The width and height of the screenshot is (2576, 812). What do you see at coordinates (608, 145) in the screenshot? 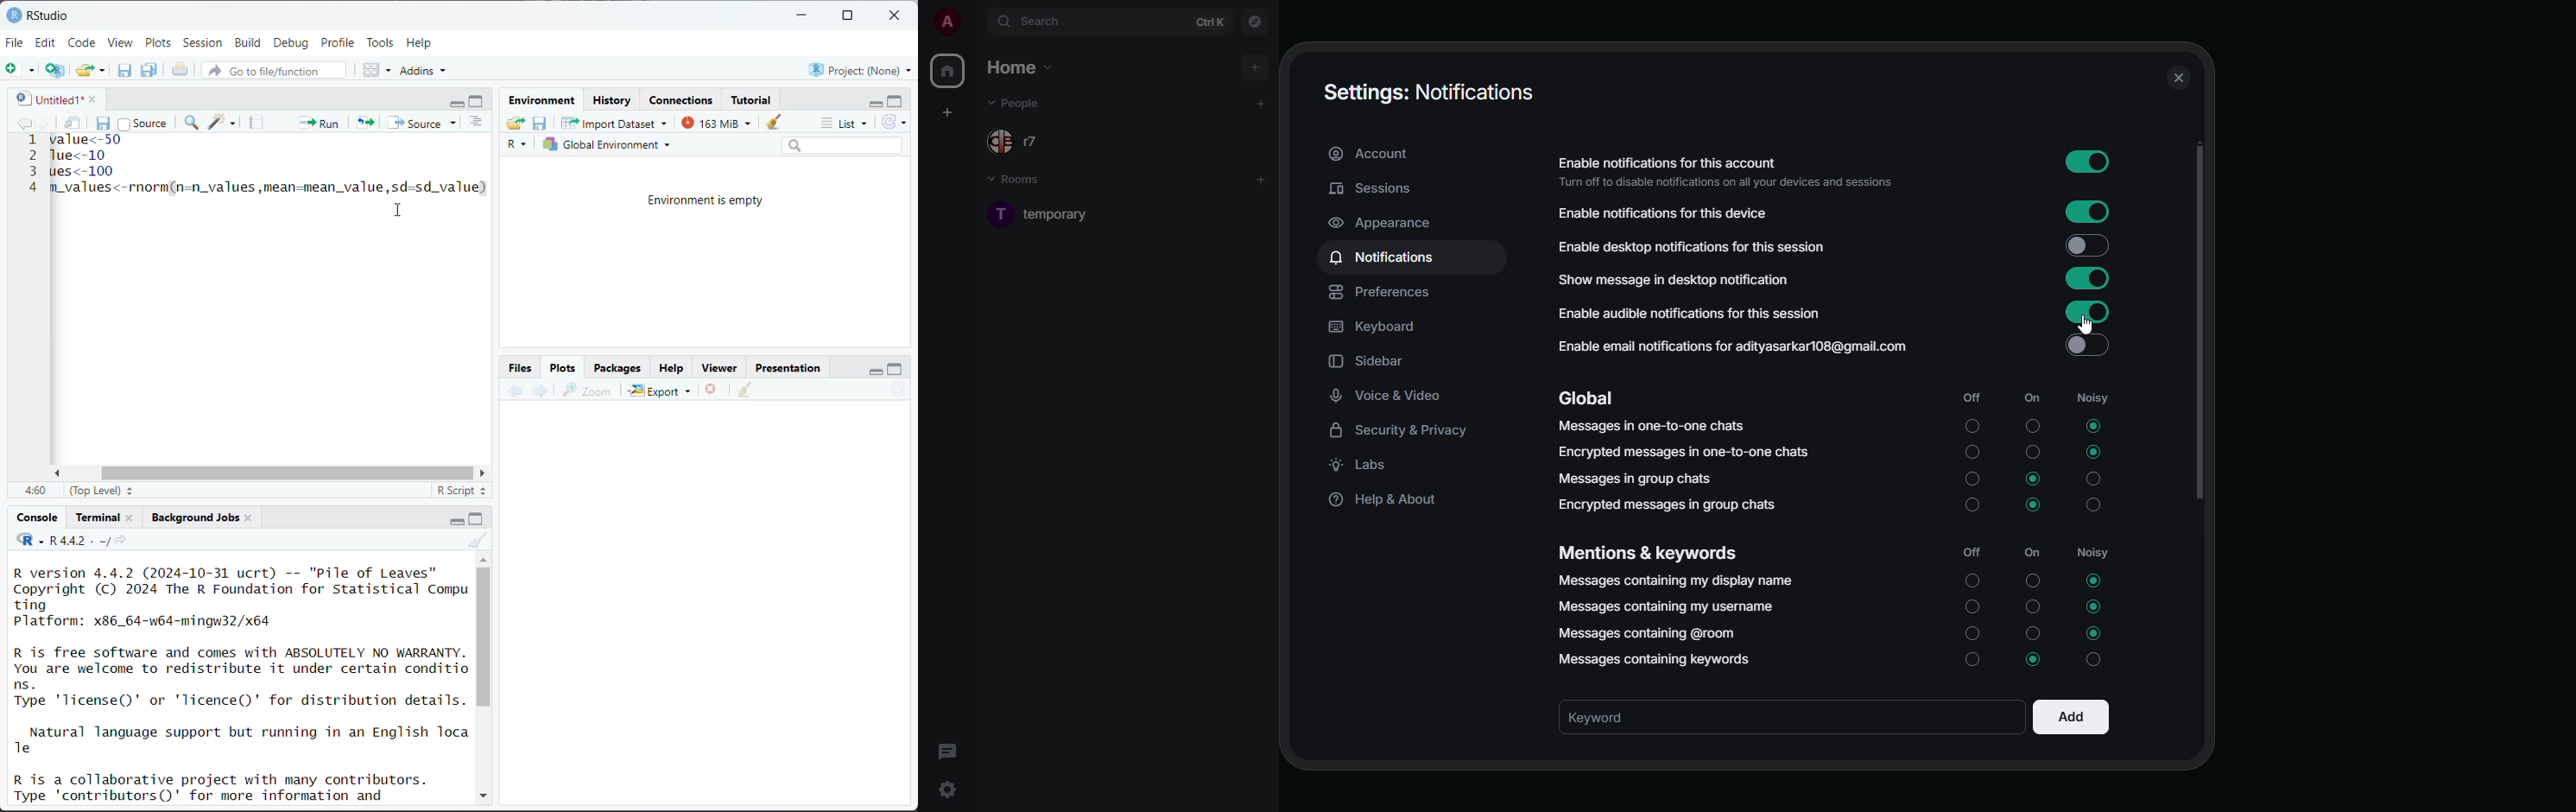
I see `Global environment` at bounding box center [608, 145].